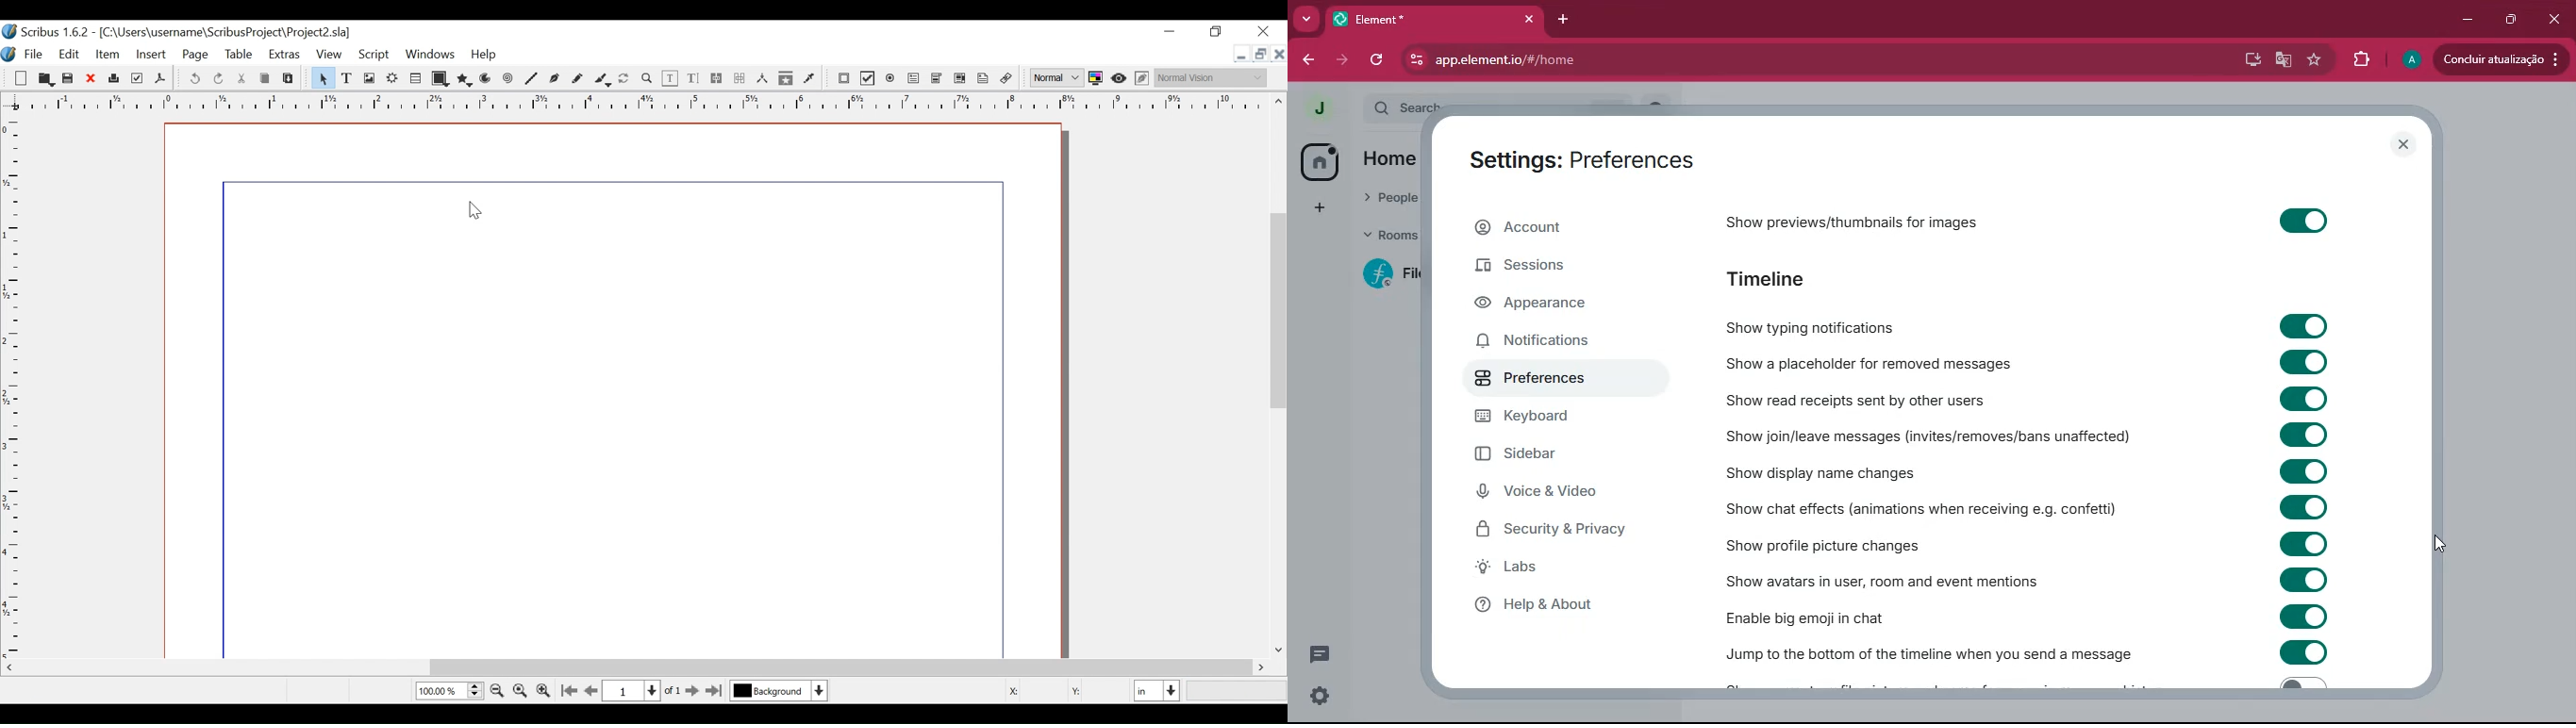  What do you see at coordinates (1321, 696) in the screenshot?
I see `settings` at bounding box center [1321, 696].